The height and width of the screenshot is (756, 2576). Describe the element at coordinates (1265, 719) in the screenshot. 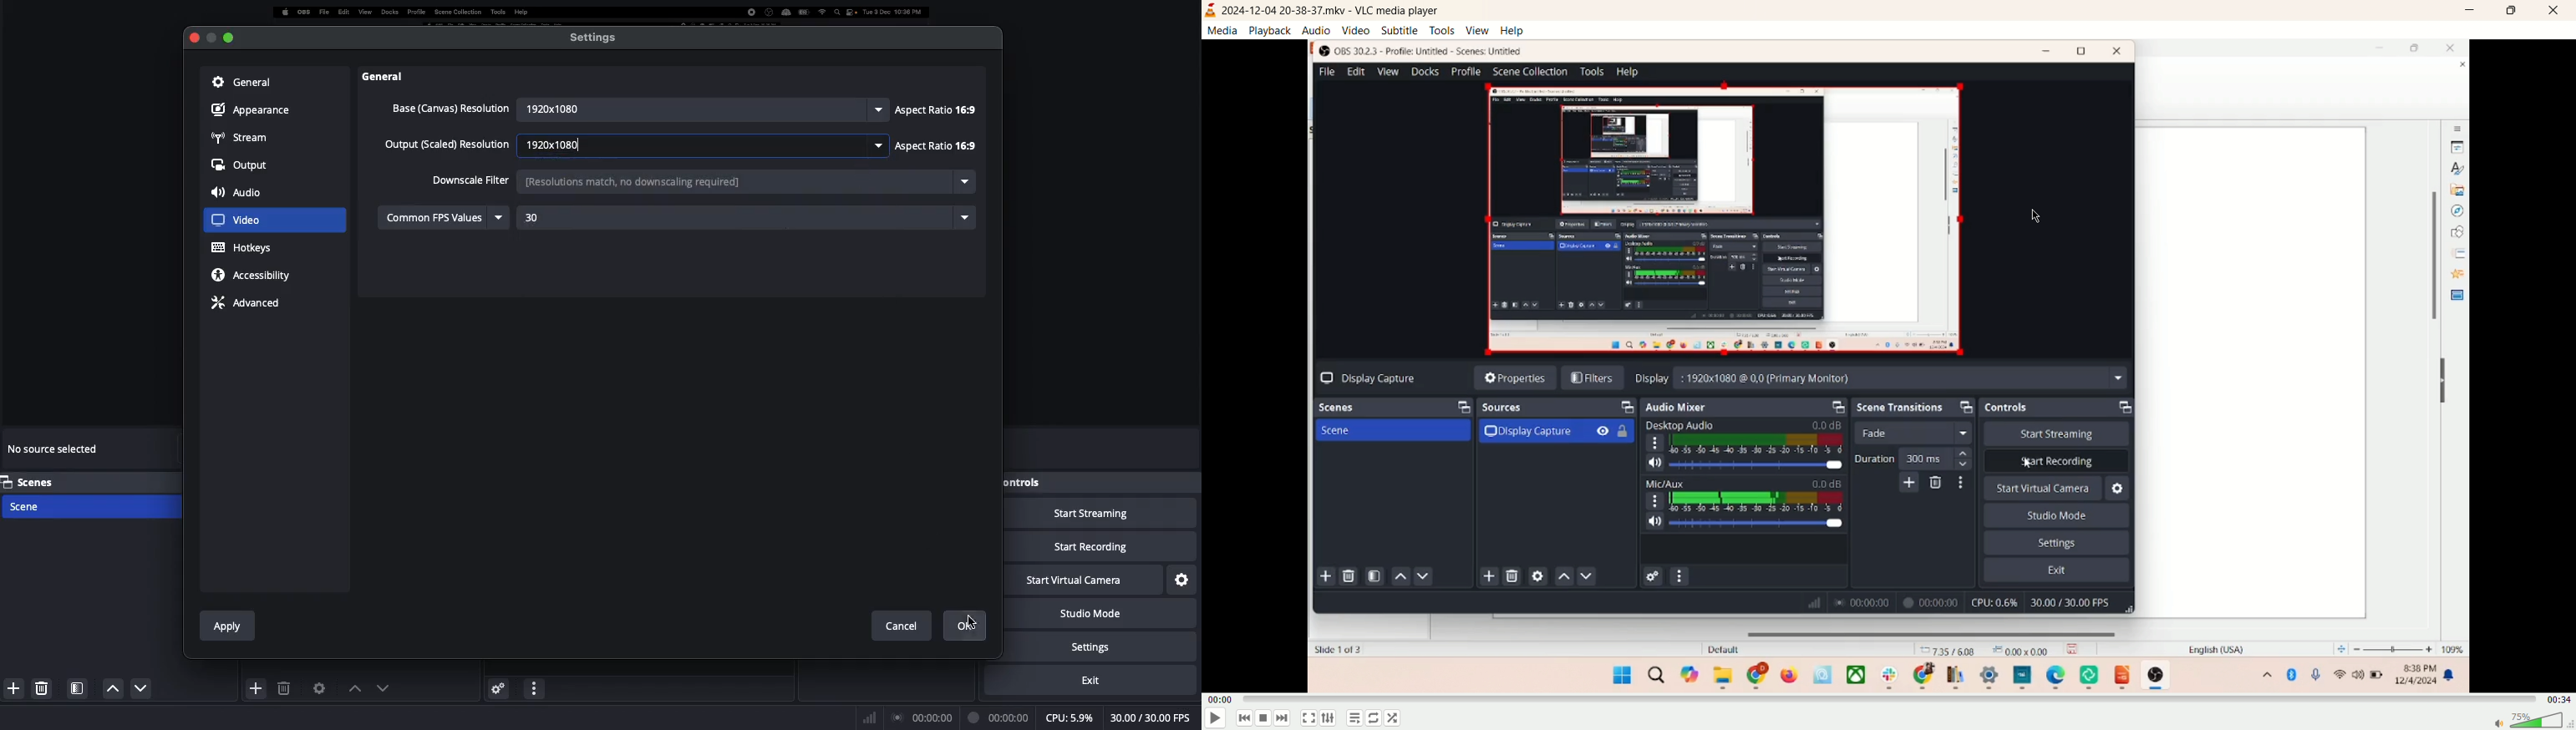

I see `stop` at that location.